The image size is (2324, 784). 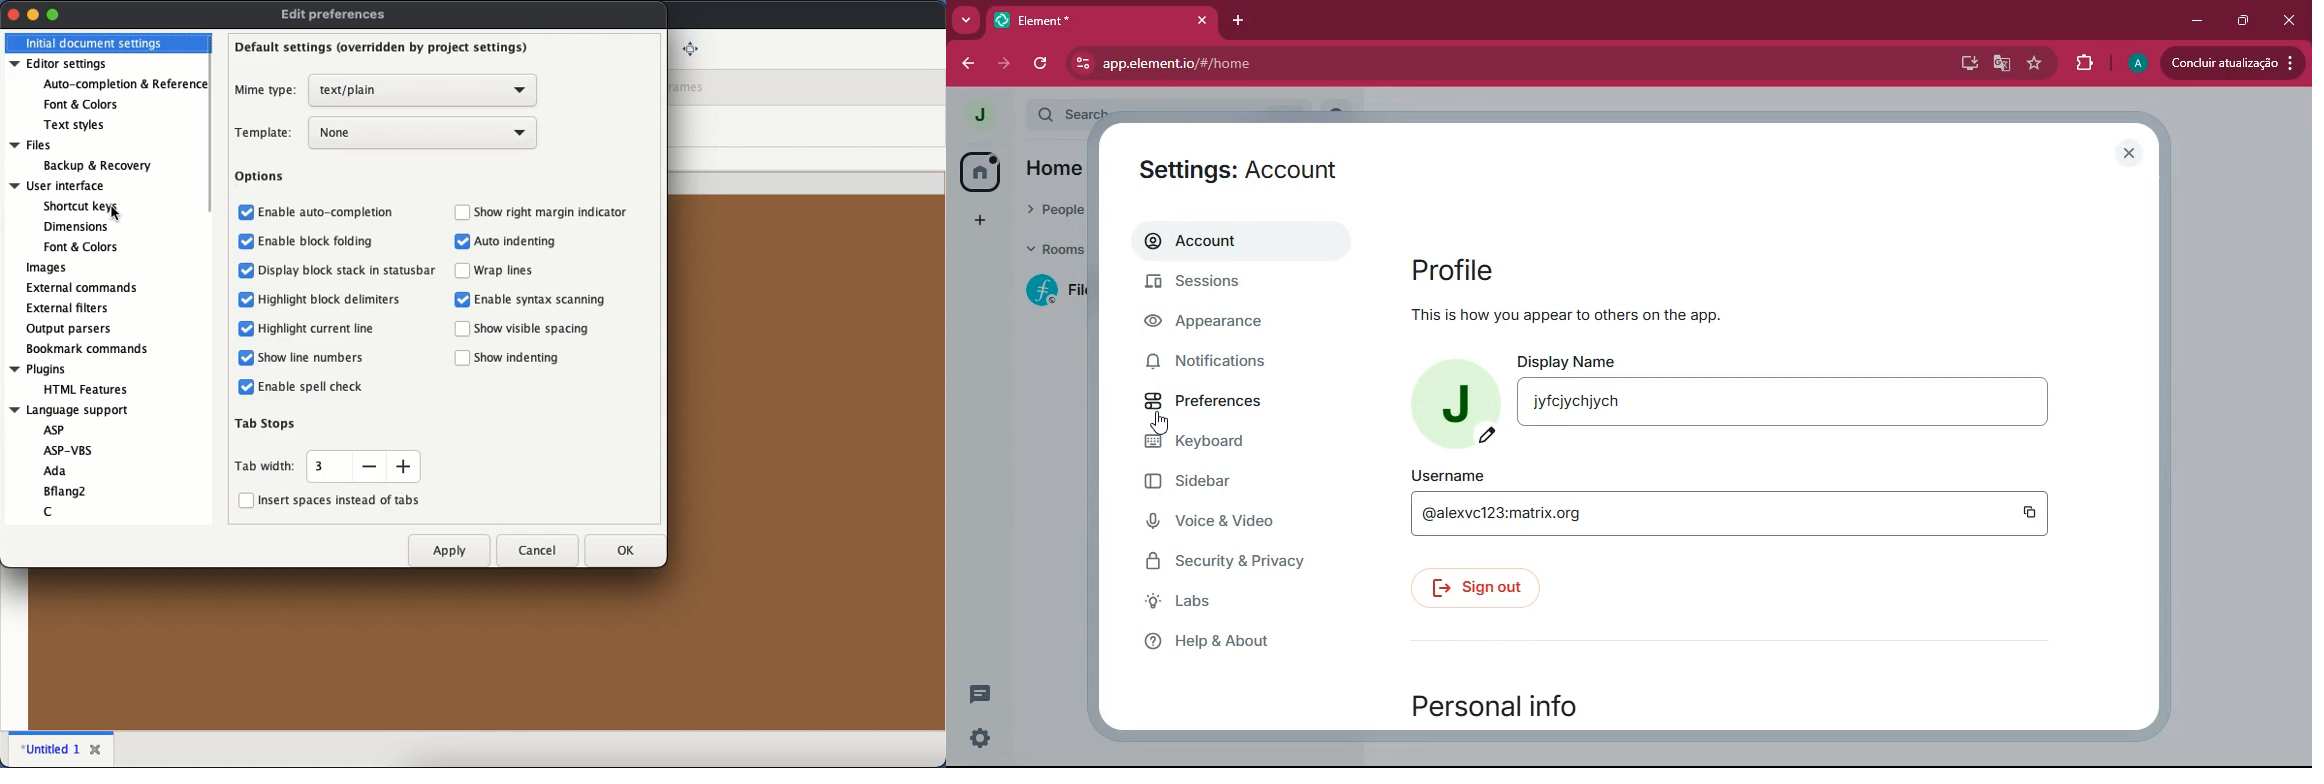 I want to click on Highlight current line, so click(x=323, y=328).